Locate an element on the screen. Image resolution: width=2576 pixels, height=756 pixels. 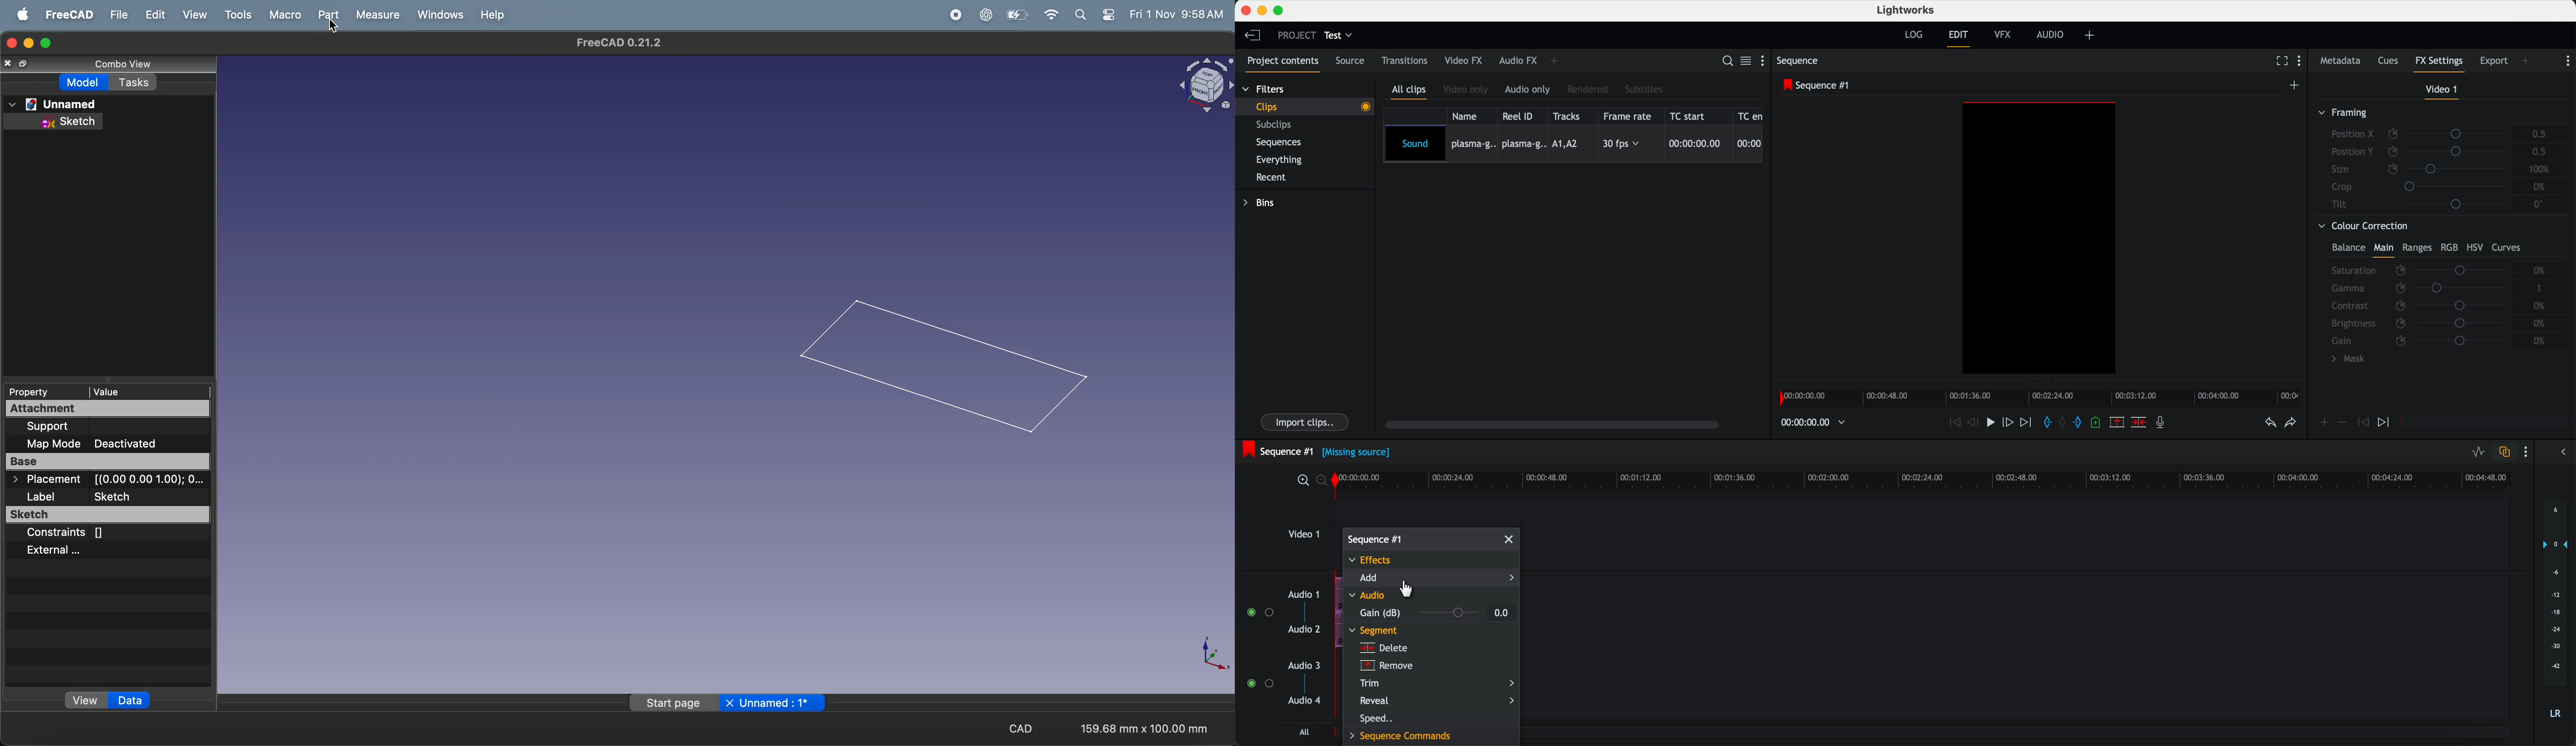
show settings menu is located at coordinates (2568, 60).